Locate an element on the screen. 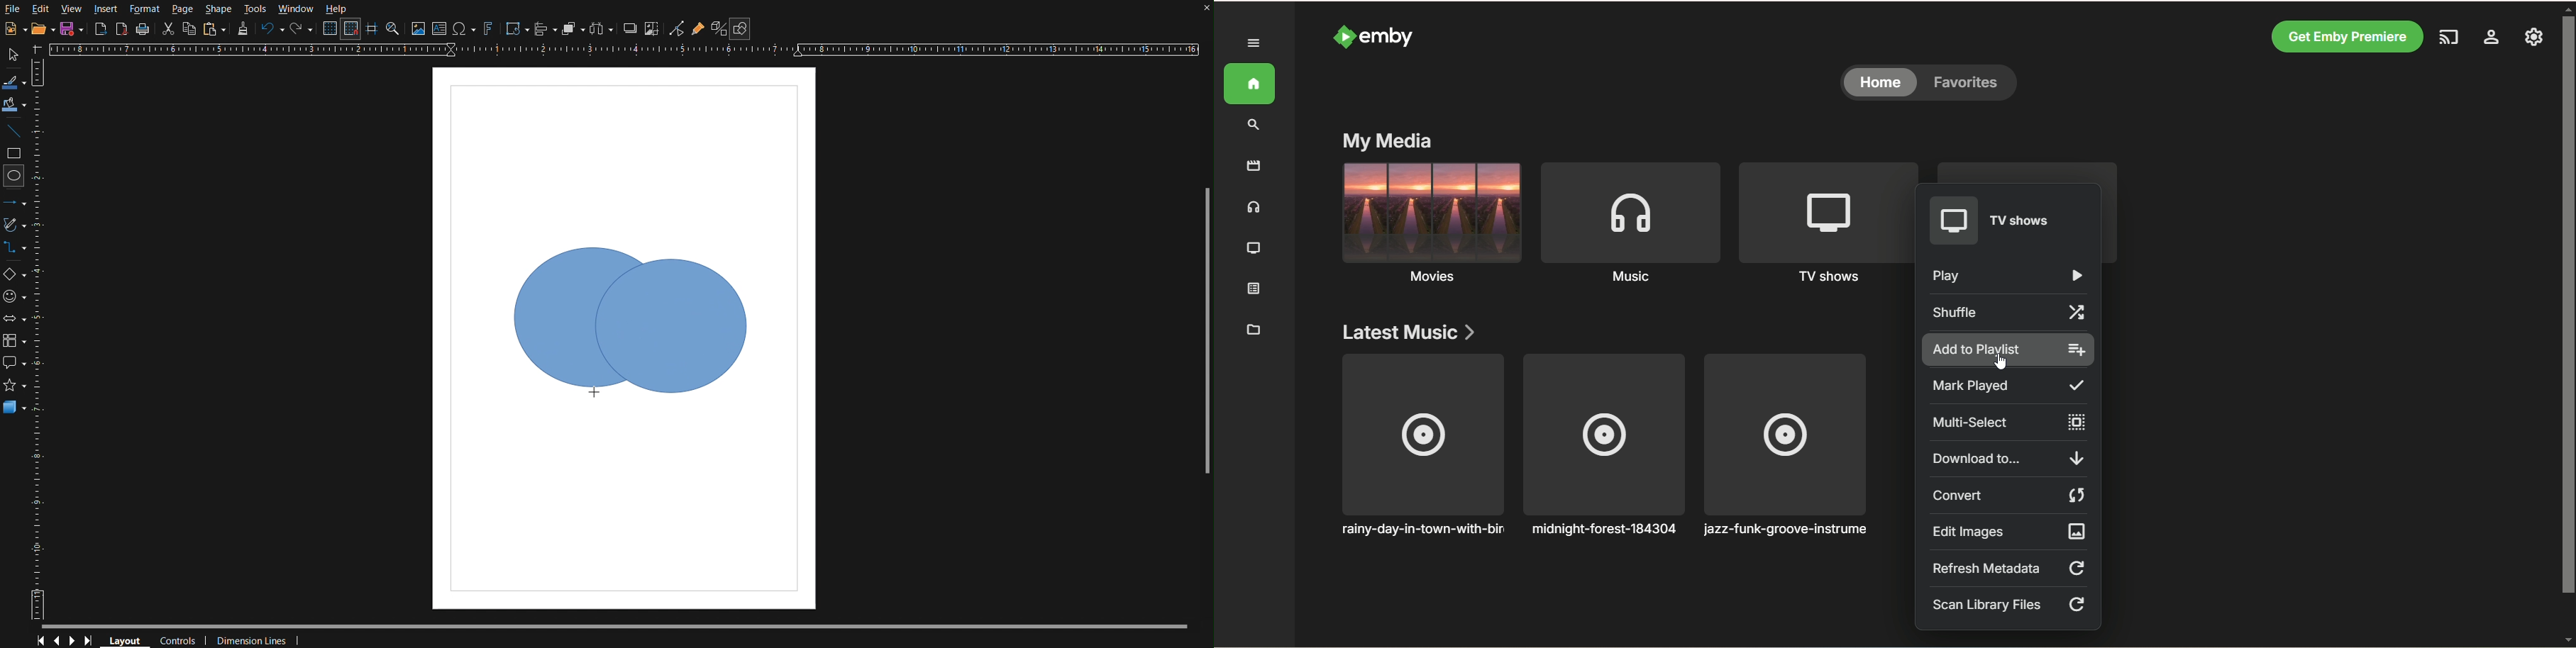 This screenshot has width=2576, height=672. Line is located at coordinates (16, 132).